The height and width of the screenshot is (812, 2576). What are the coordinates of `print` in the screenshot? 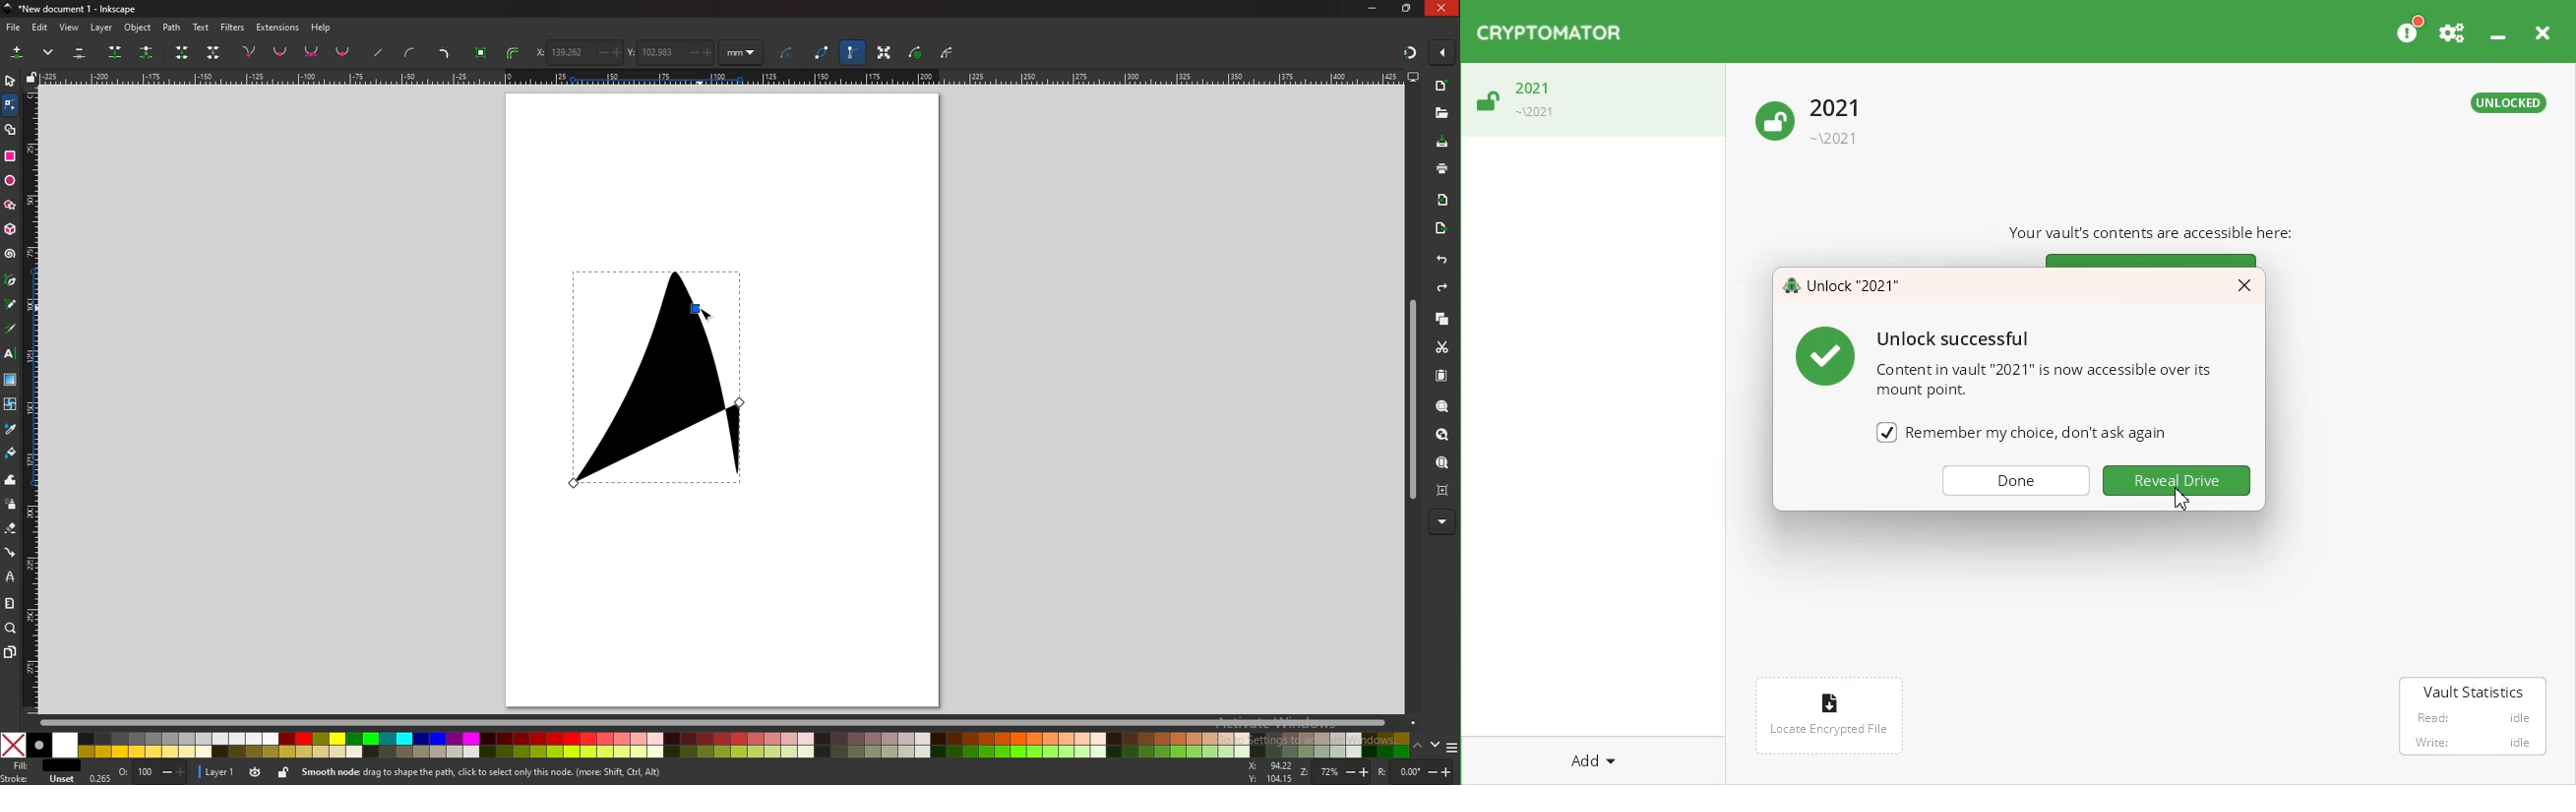 It's located at (1442, 168).